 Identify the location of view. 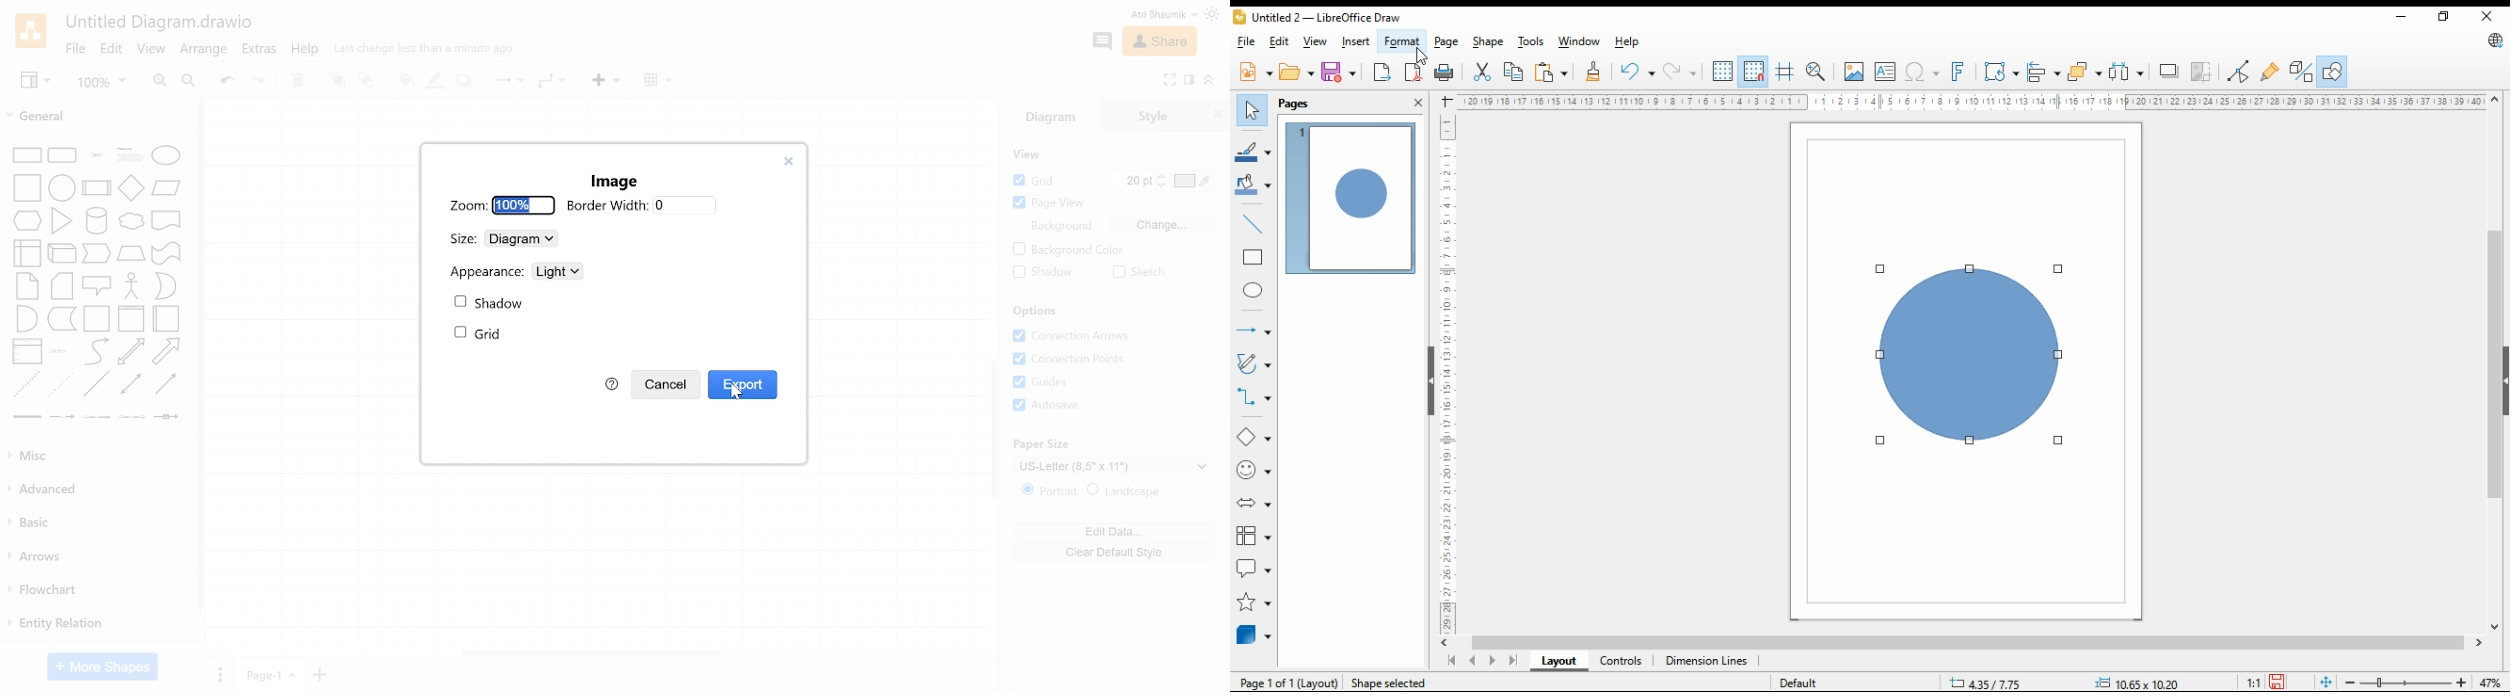
(1026, 154).